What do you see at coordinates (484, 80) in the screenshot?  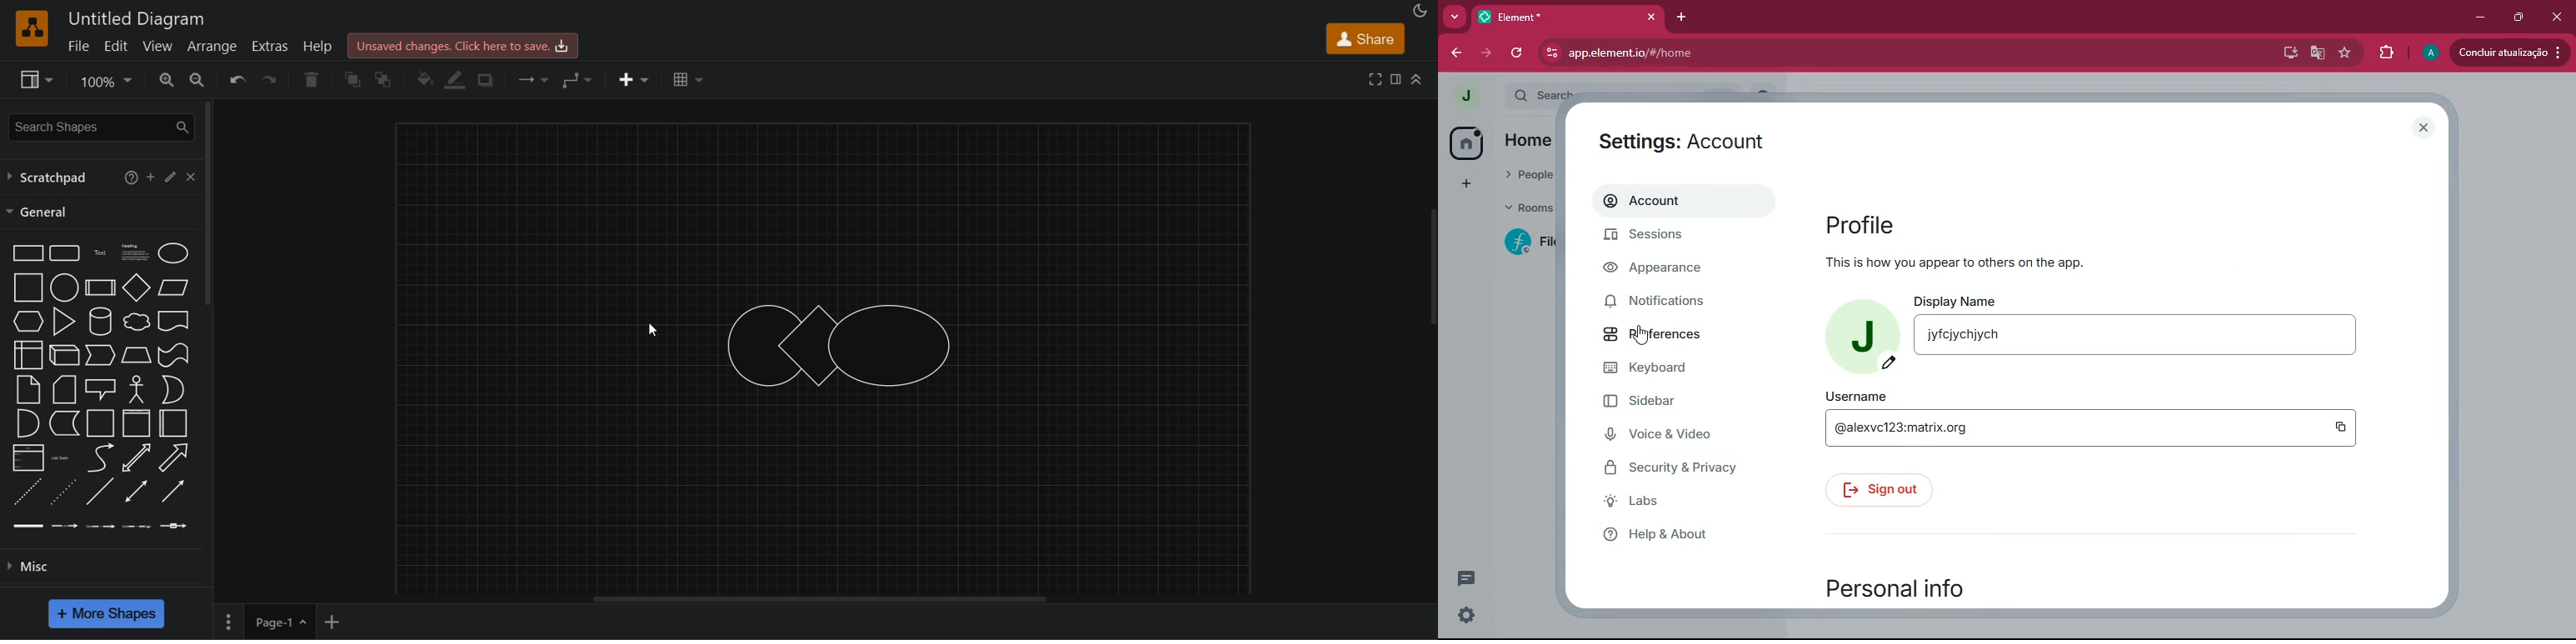 I see `shadows` at bounding box center [484, 80].